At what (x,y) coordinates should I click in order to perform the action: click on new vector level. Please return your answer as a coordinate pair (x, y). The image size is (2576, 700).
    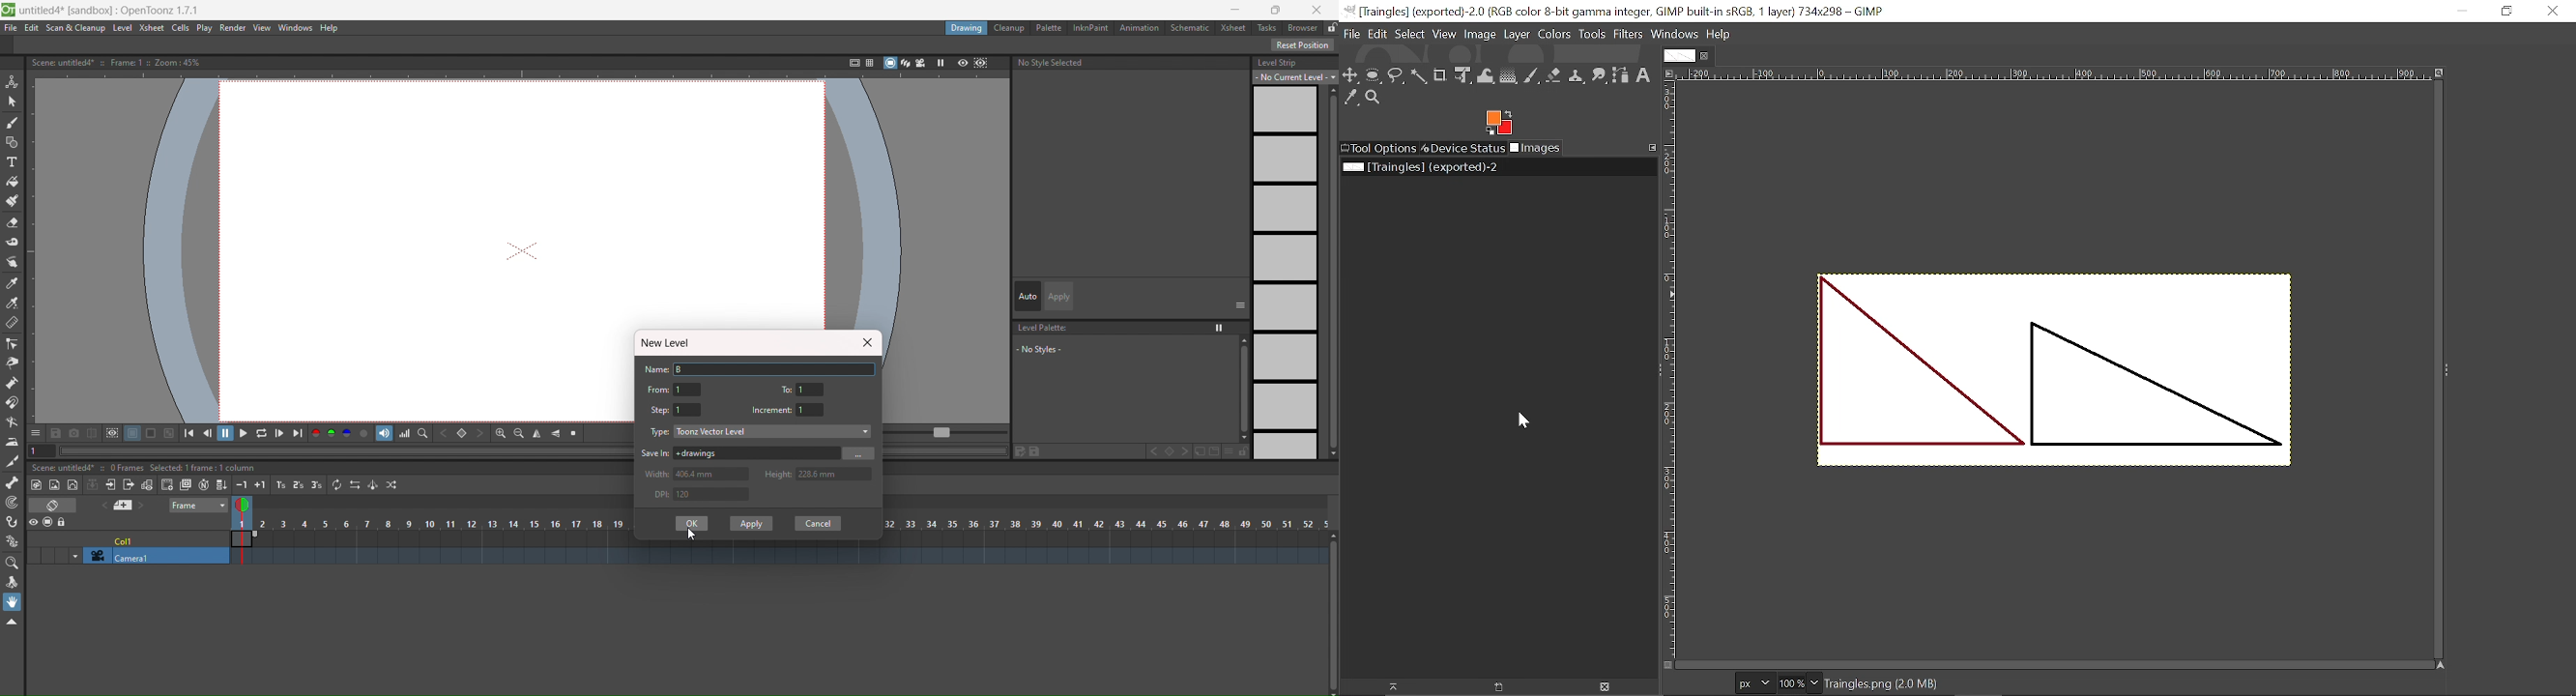
    Looking at the image, I should click on (73, 484).